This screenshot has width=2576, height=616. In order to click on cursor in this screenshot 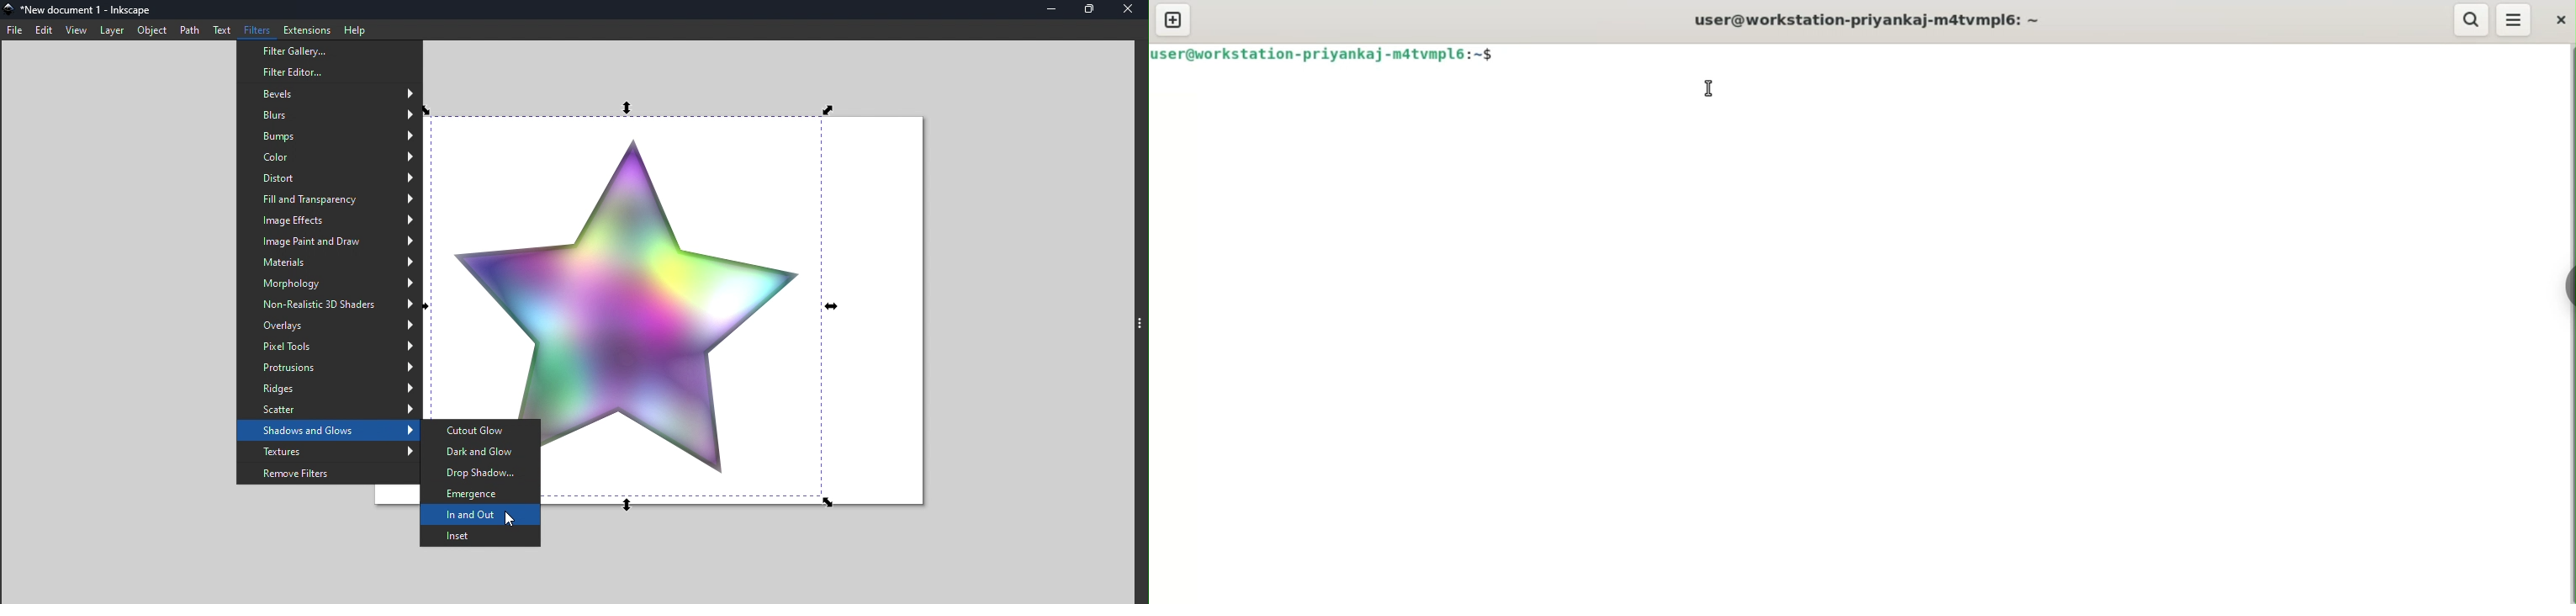, I will do `click(505, 519)`.